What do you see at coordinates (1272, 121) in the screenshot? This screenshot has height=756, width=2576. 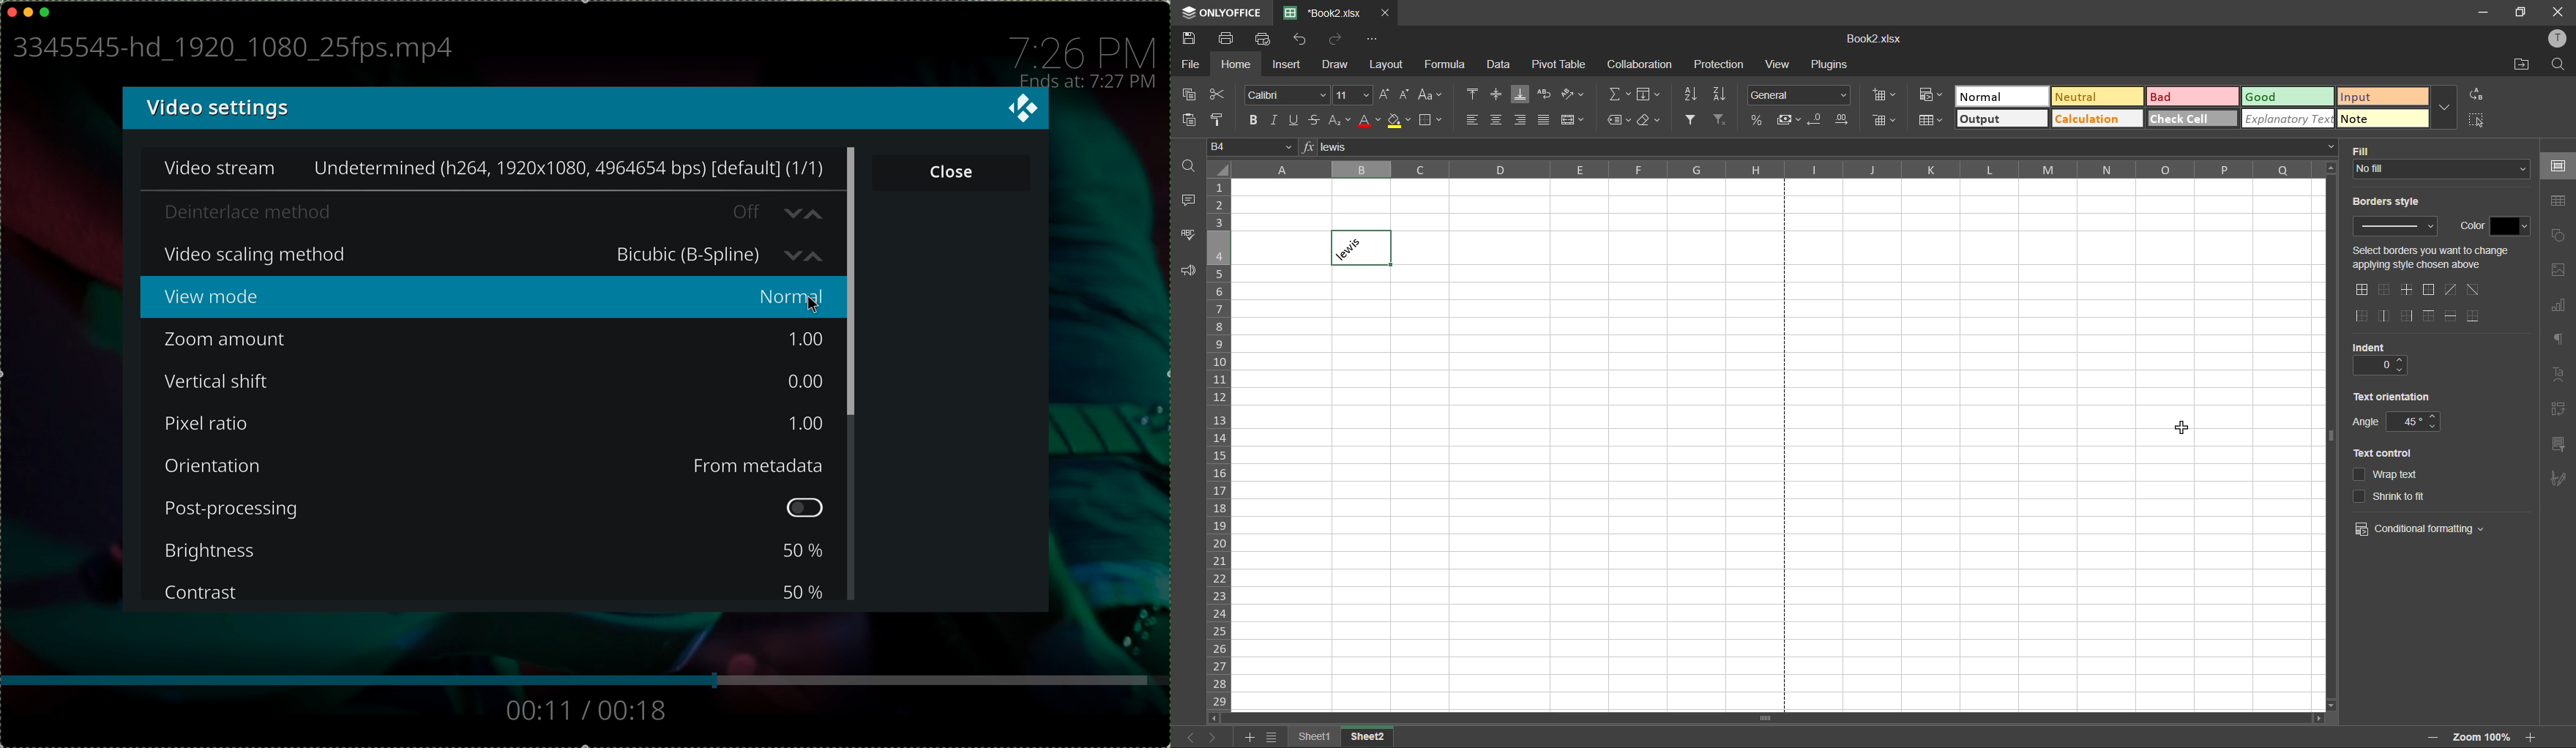 I see `italic` at bounding box center [1272, 121].